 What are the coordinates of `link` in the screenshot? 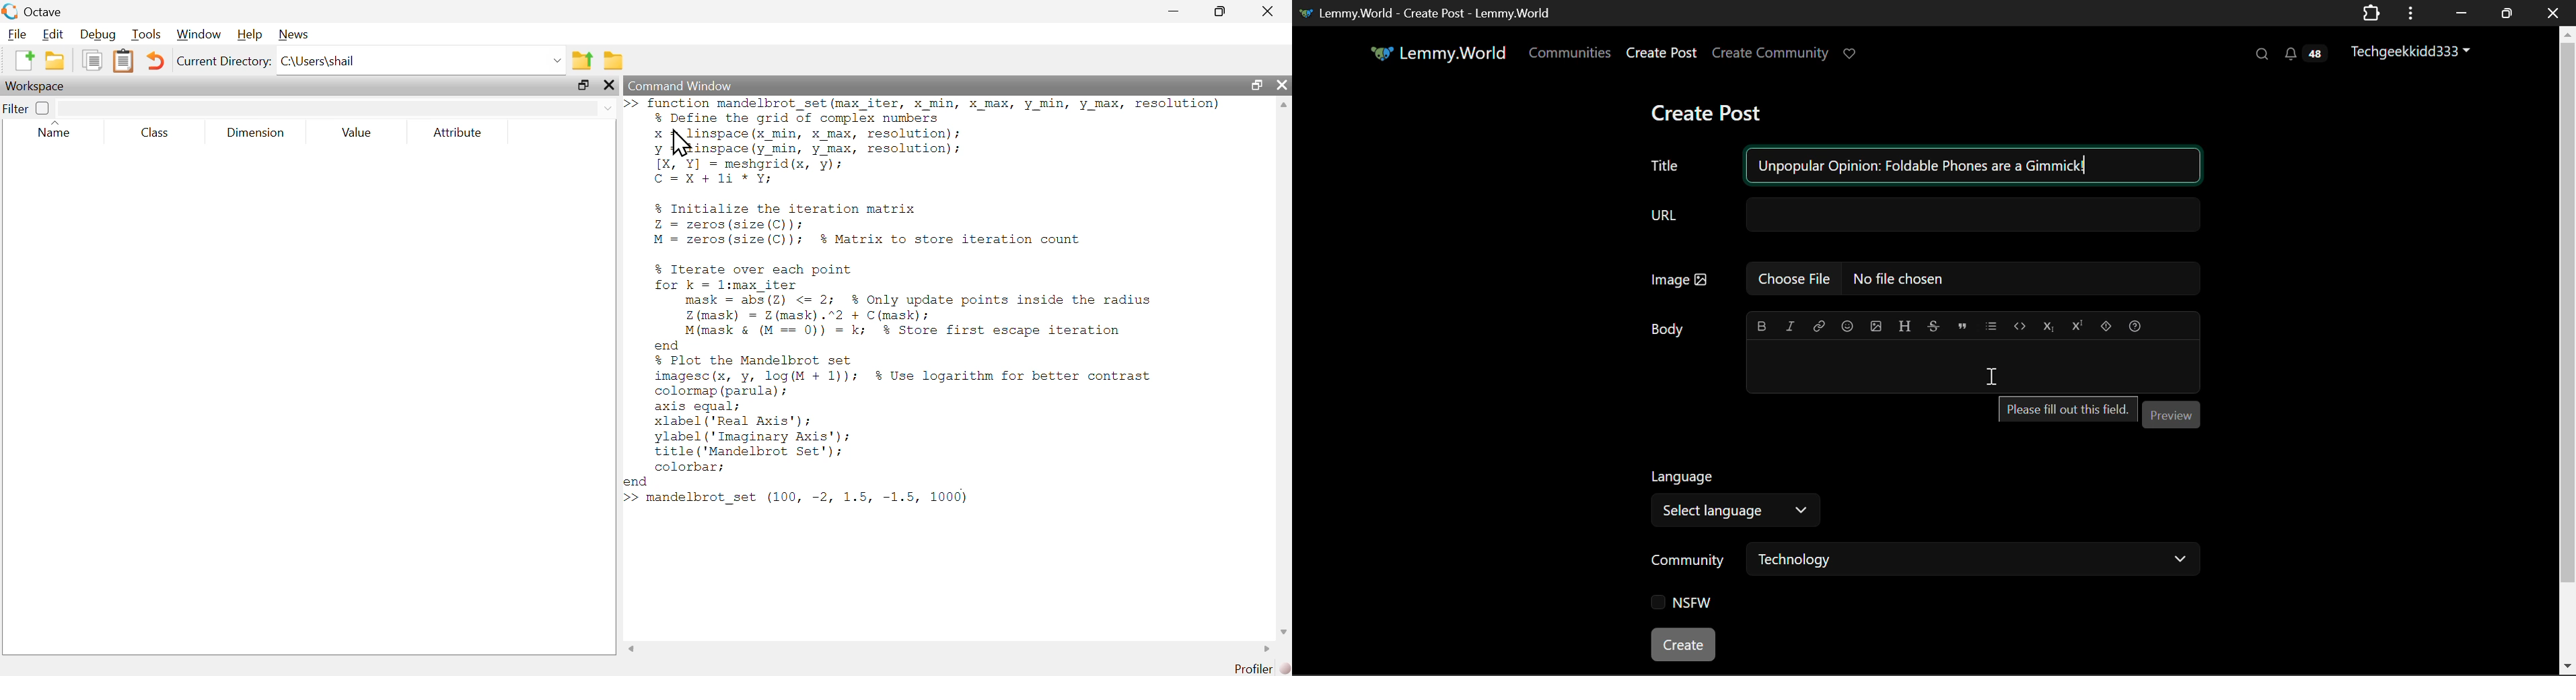 It's located at (1819, 325).